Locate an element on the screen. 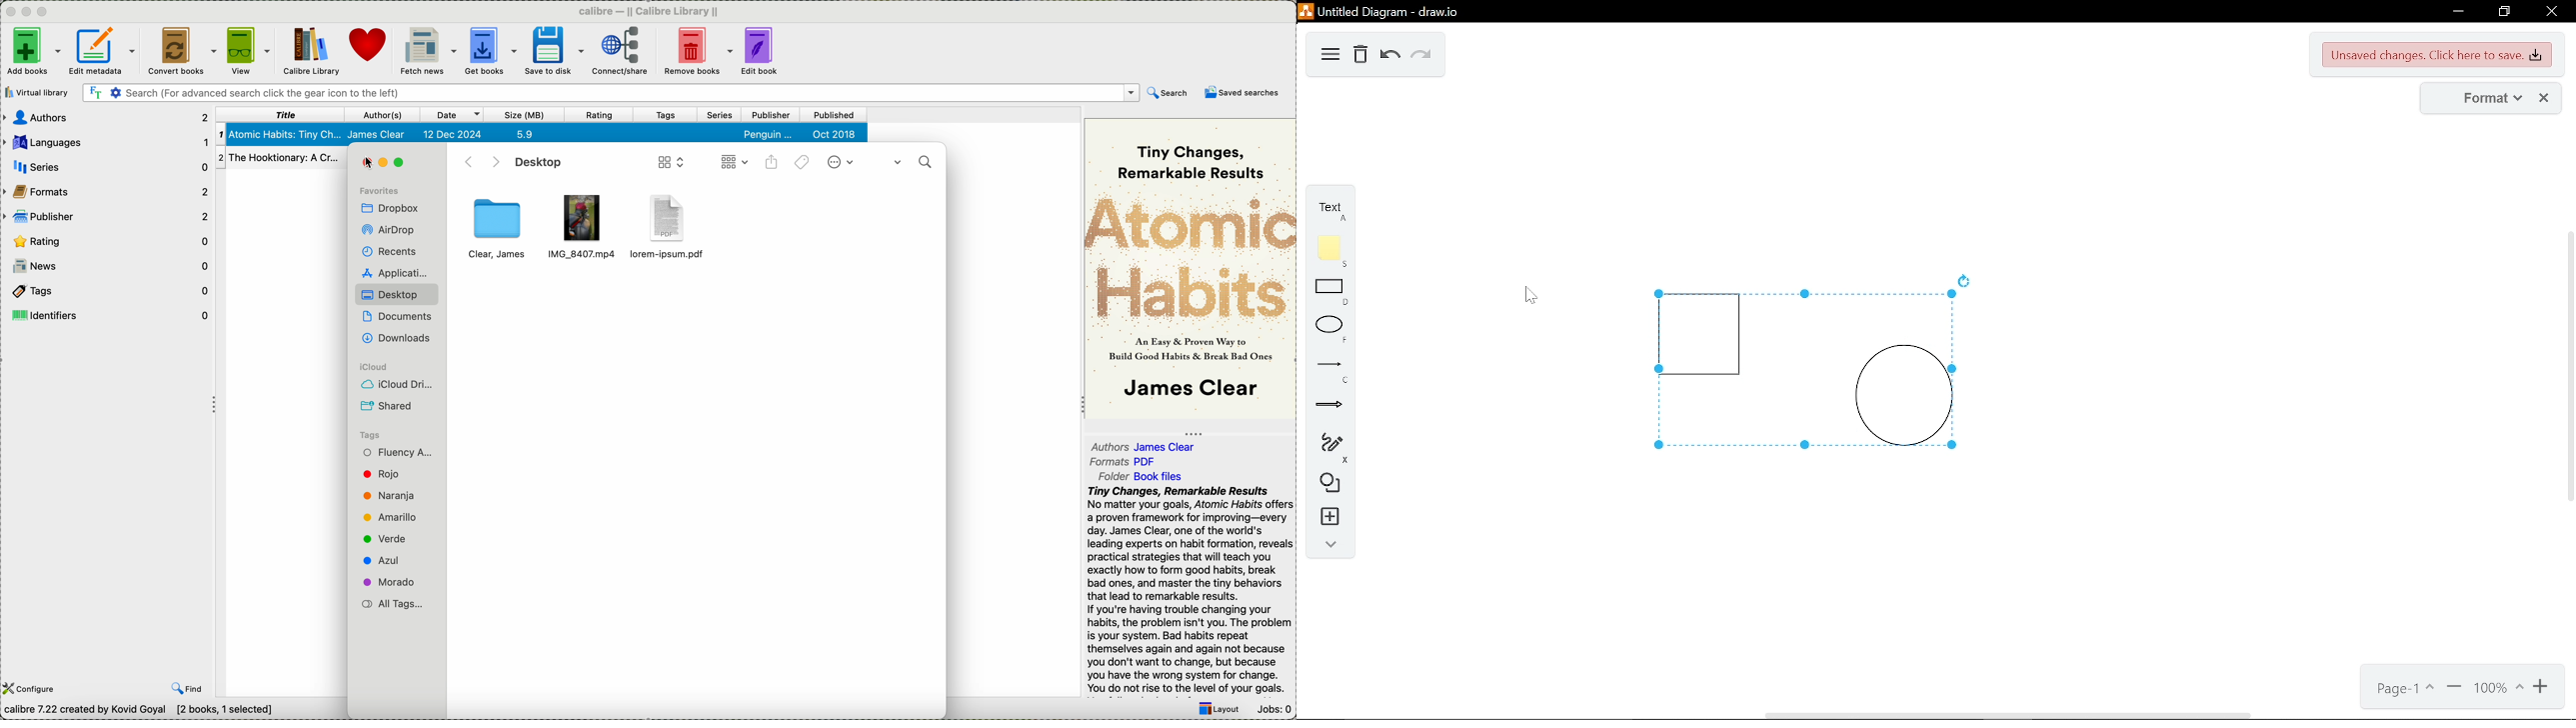 The image size is (2576, 728). format is located at coordinates (2487, 99).